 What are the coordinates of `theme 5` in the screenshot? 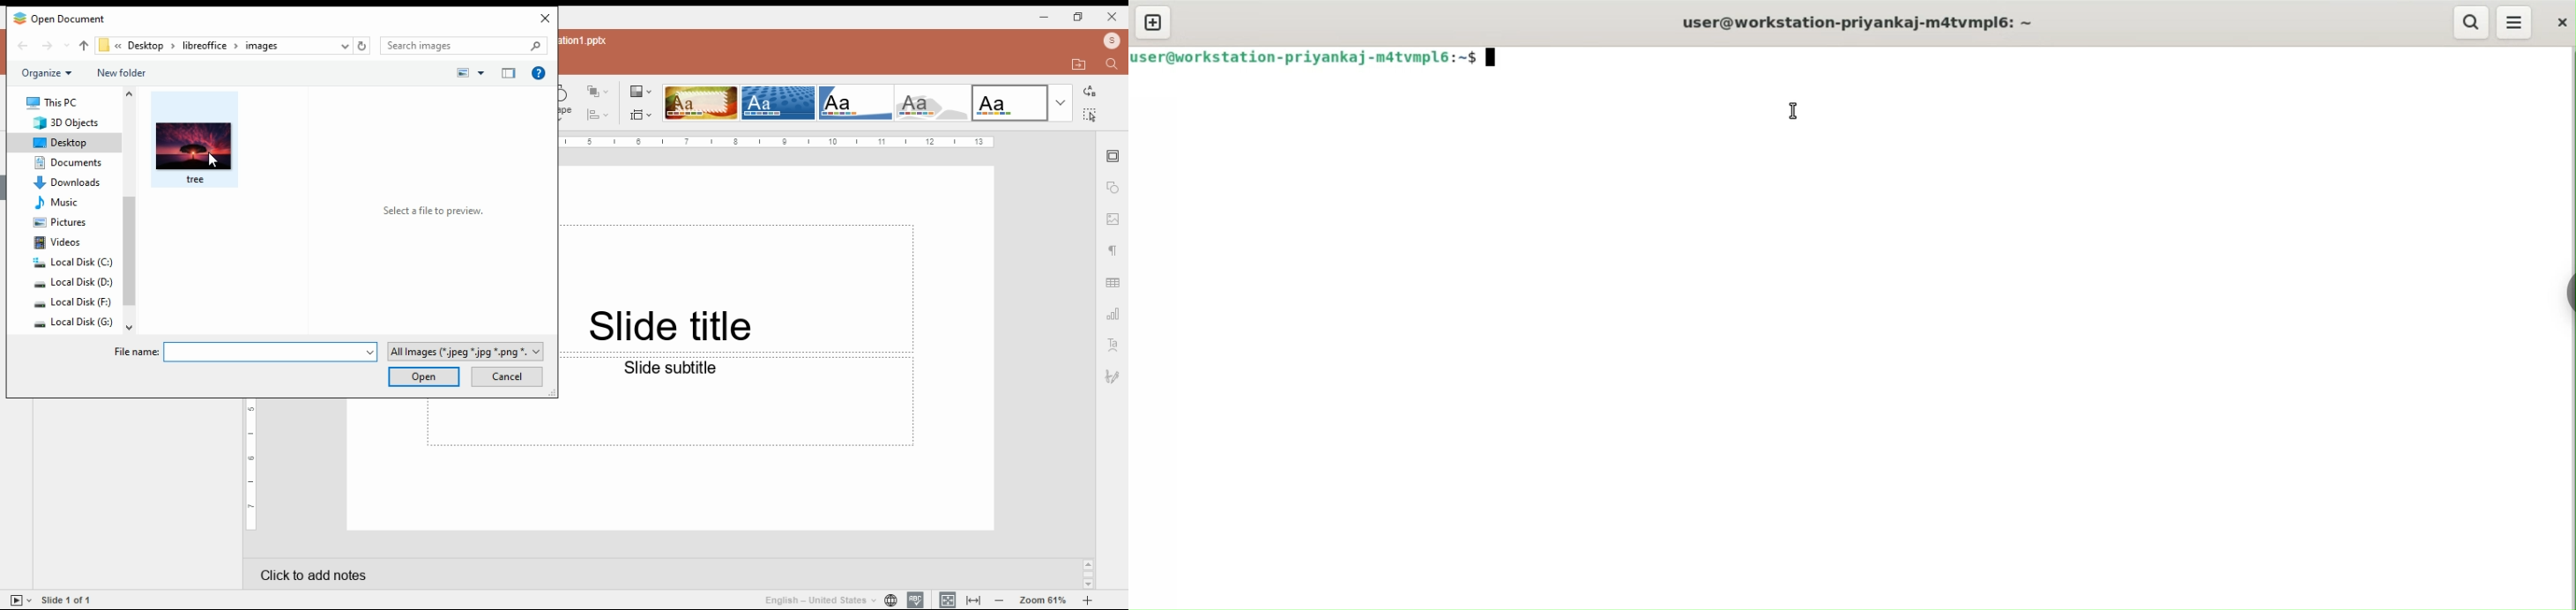 It's located at (1009, 103).